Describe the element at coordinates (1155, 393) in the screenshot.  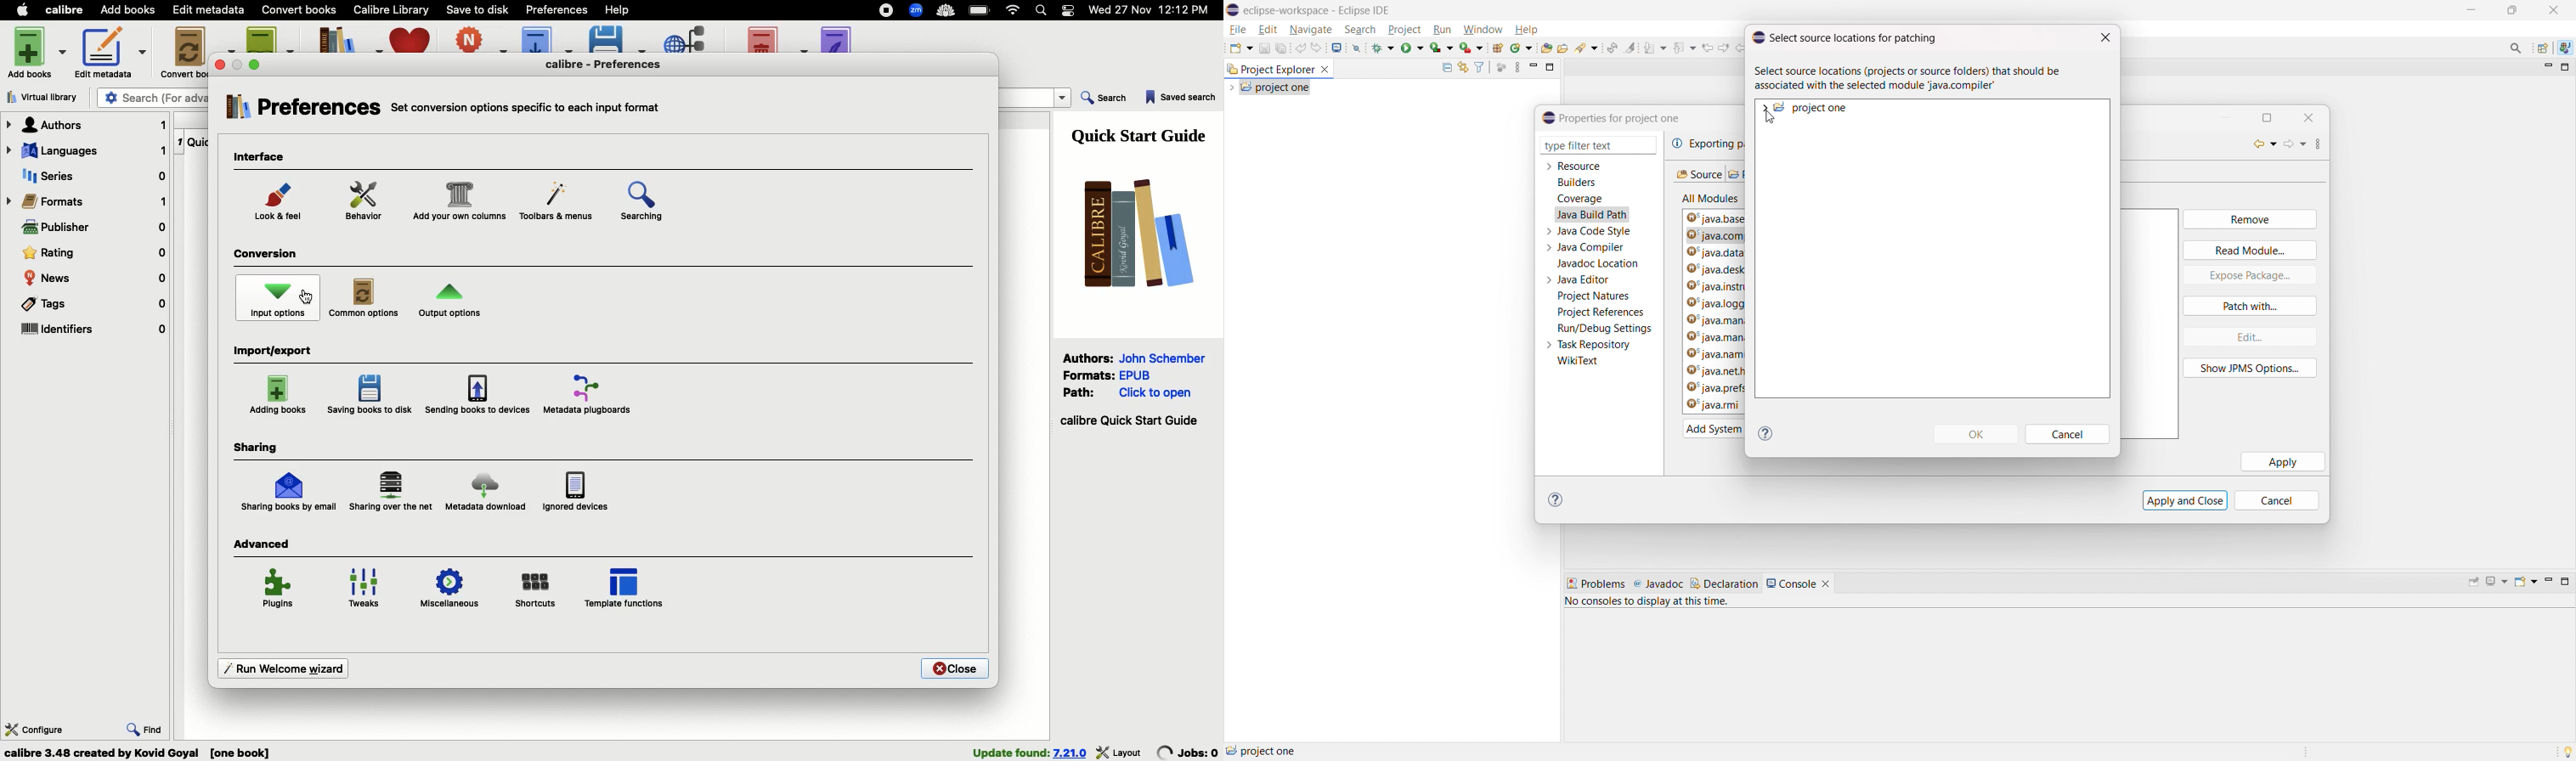
I see `click to open` at that location.